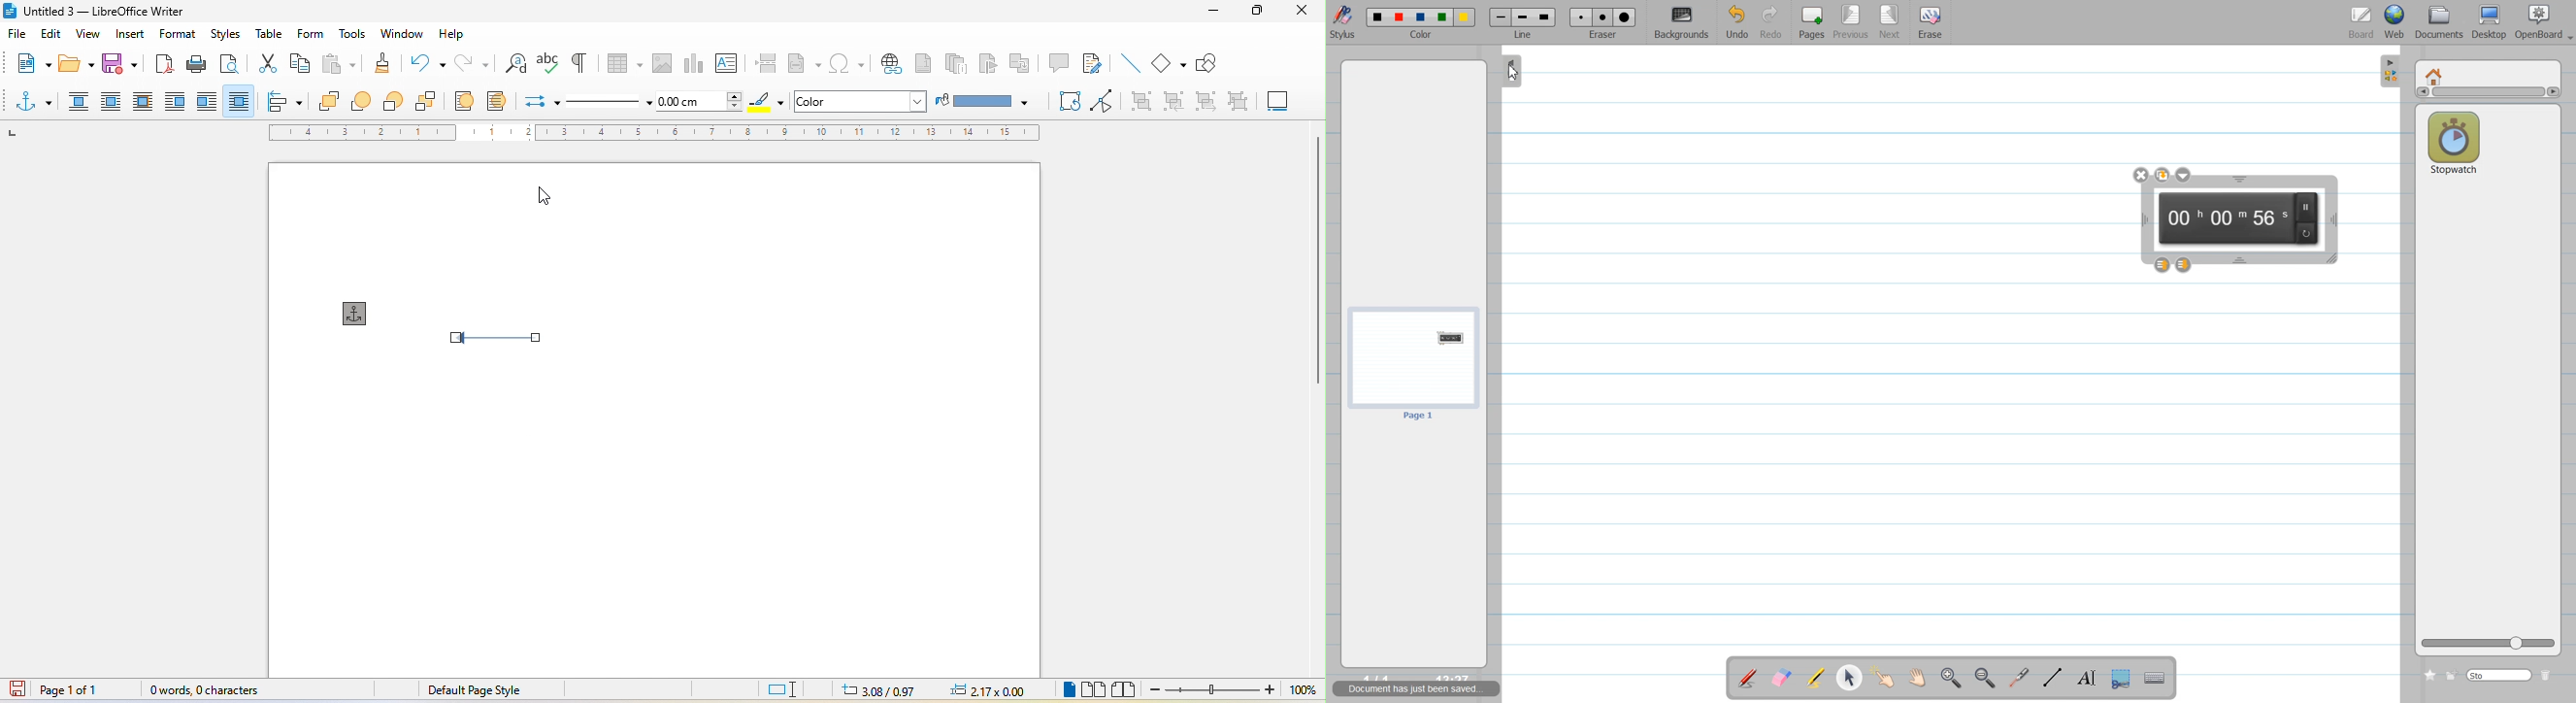 Image resolution: width=2576 pixels, height=728 pixels. I want to click on file, so click(20, 35).